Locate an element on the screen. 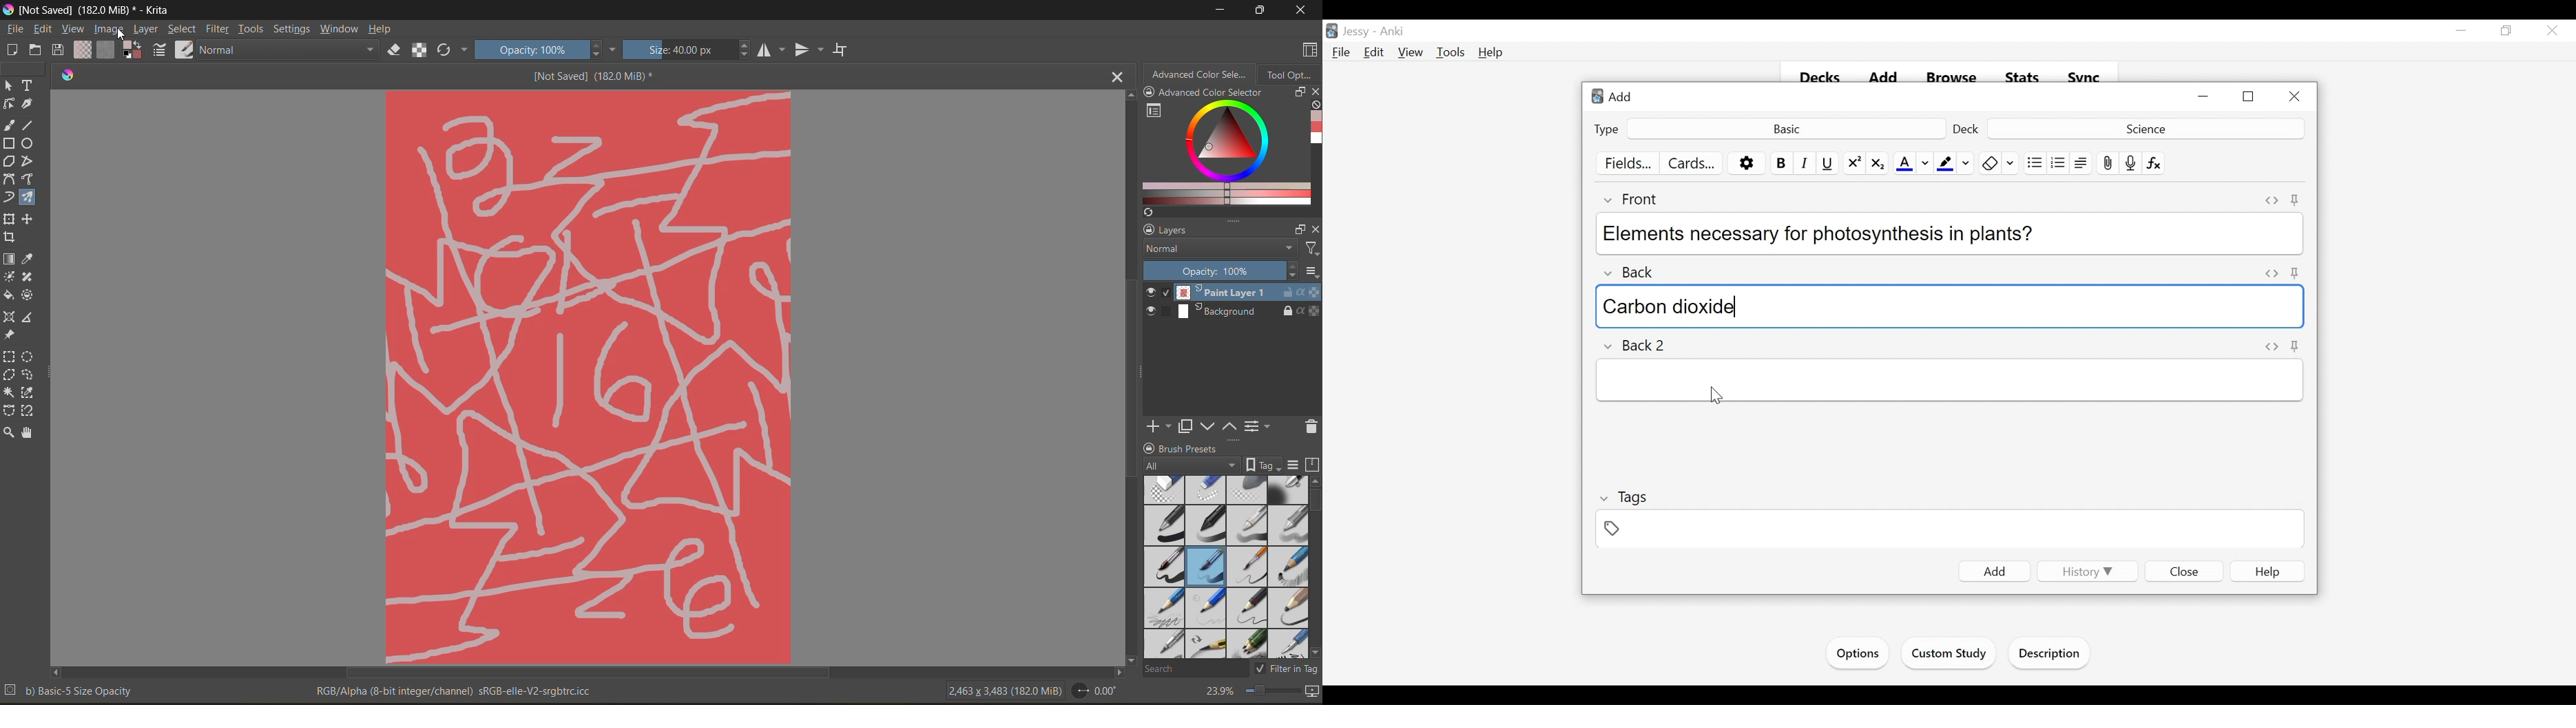  Stats is located at coordinates (2023, 78).